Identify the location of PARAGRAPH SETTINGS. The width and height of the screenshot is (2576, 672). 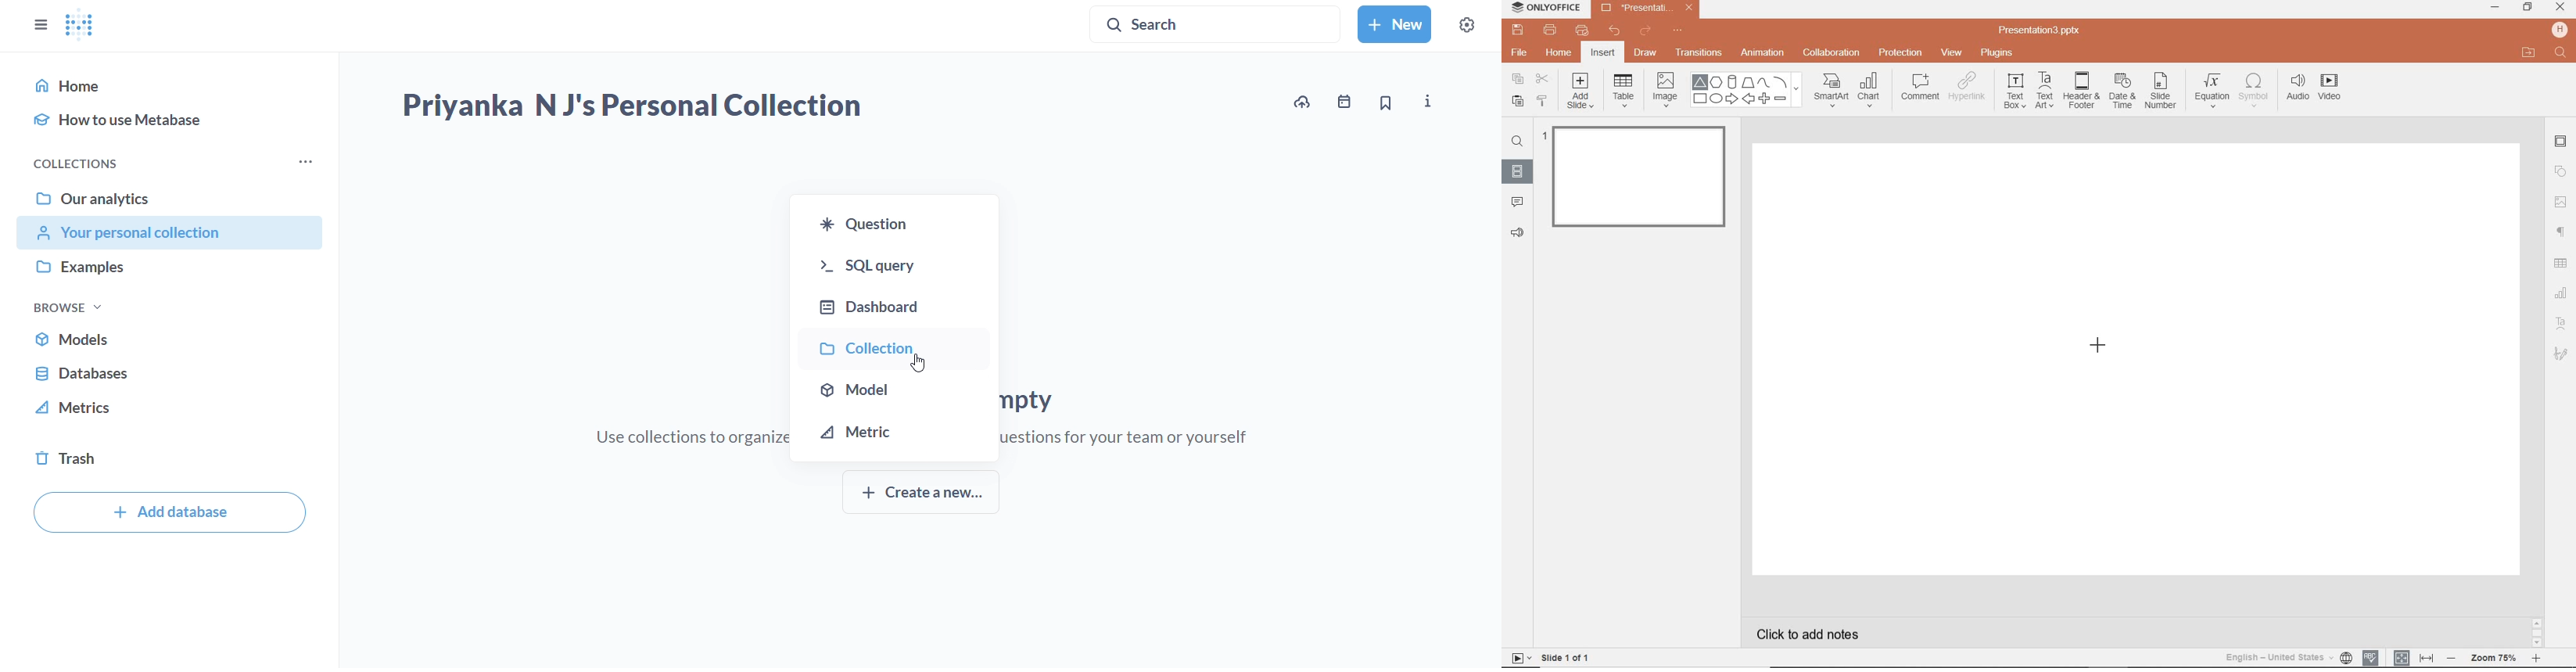
(2561, 232).